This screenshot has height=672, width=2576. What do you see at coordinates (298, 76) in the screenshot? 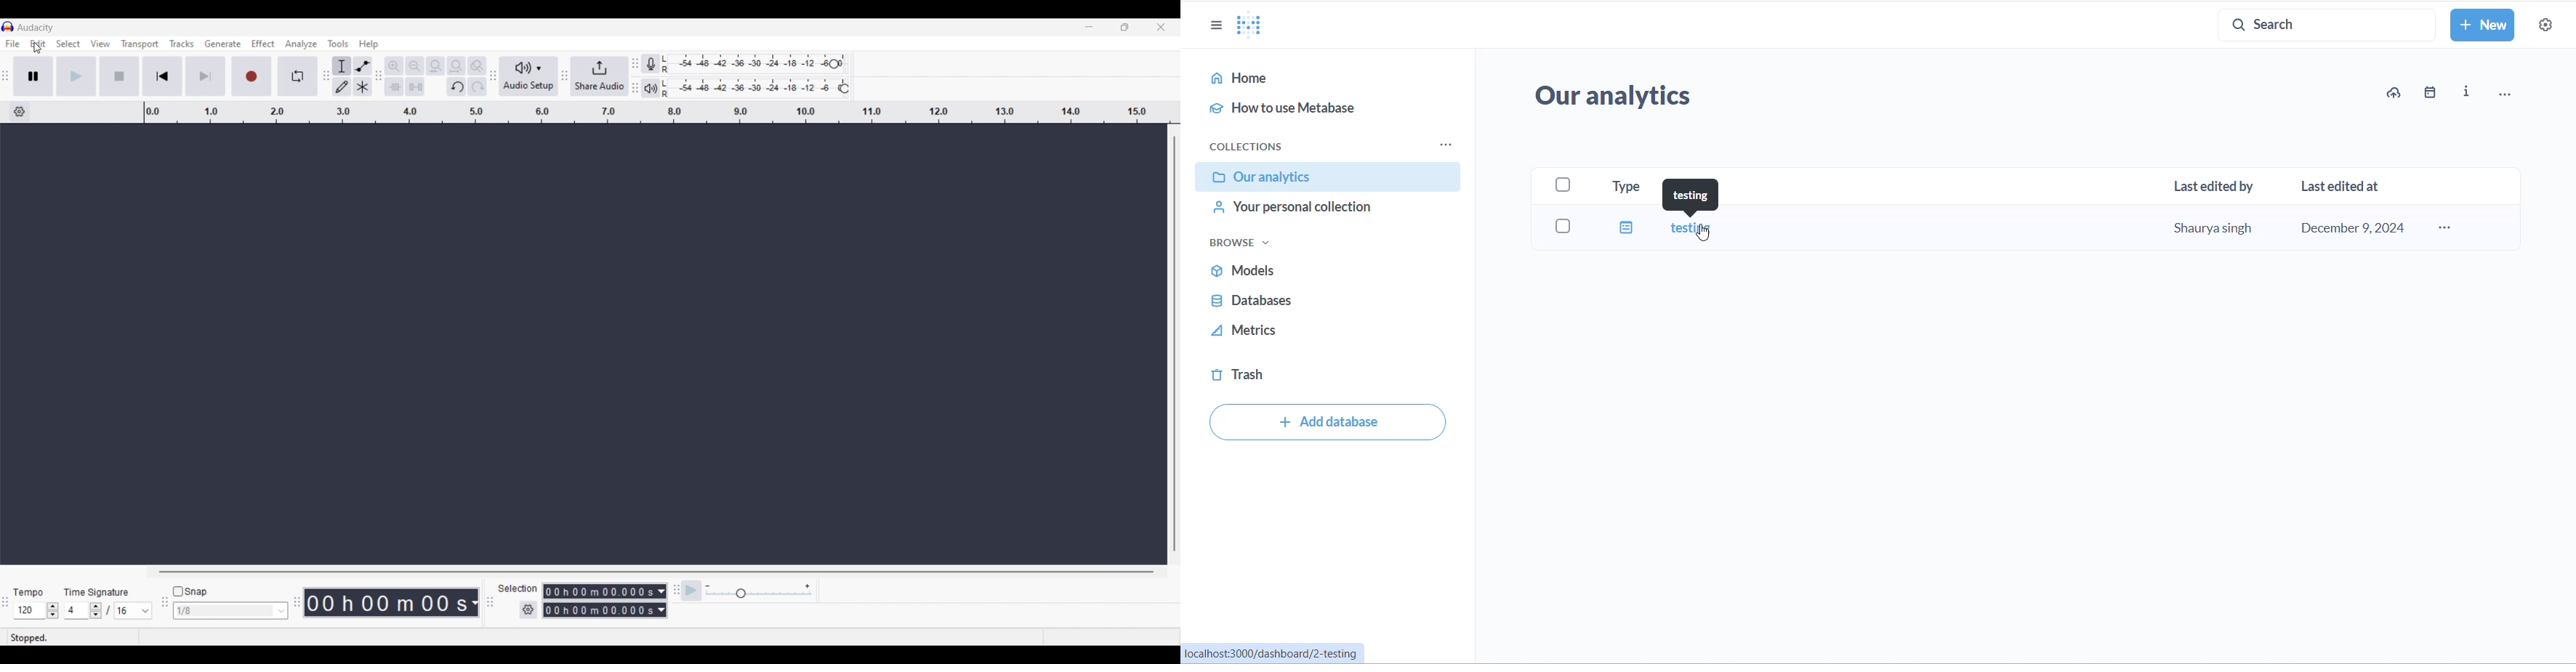
I see `Enable looping` at bounding box center [298, 76].